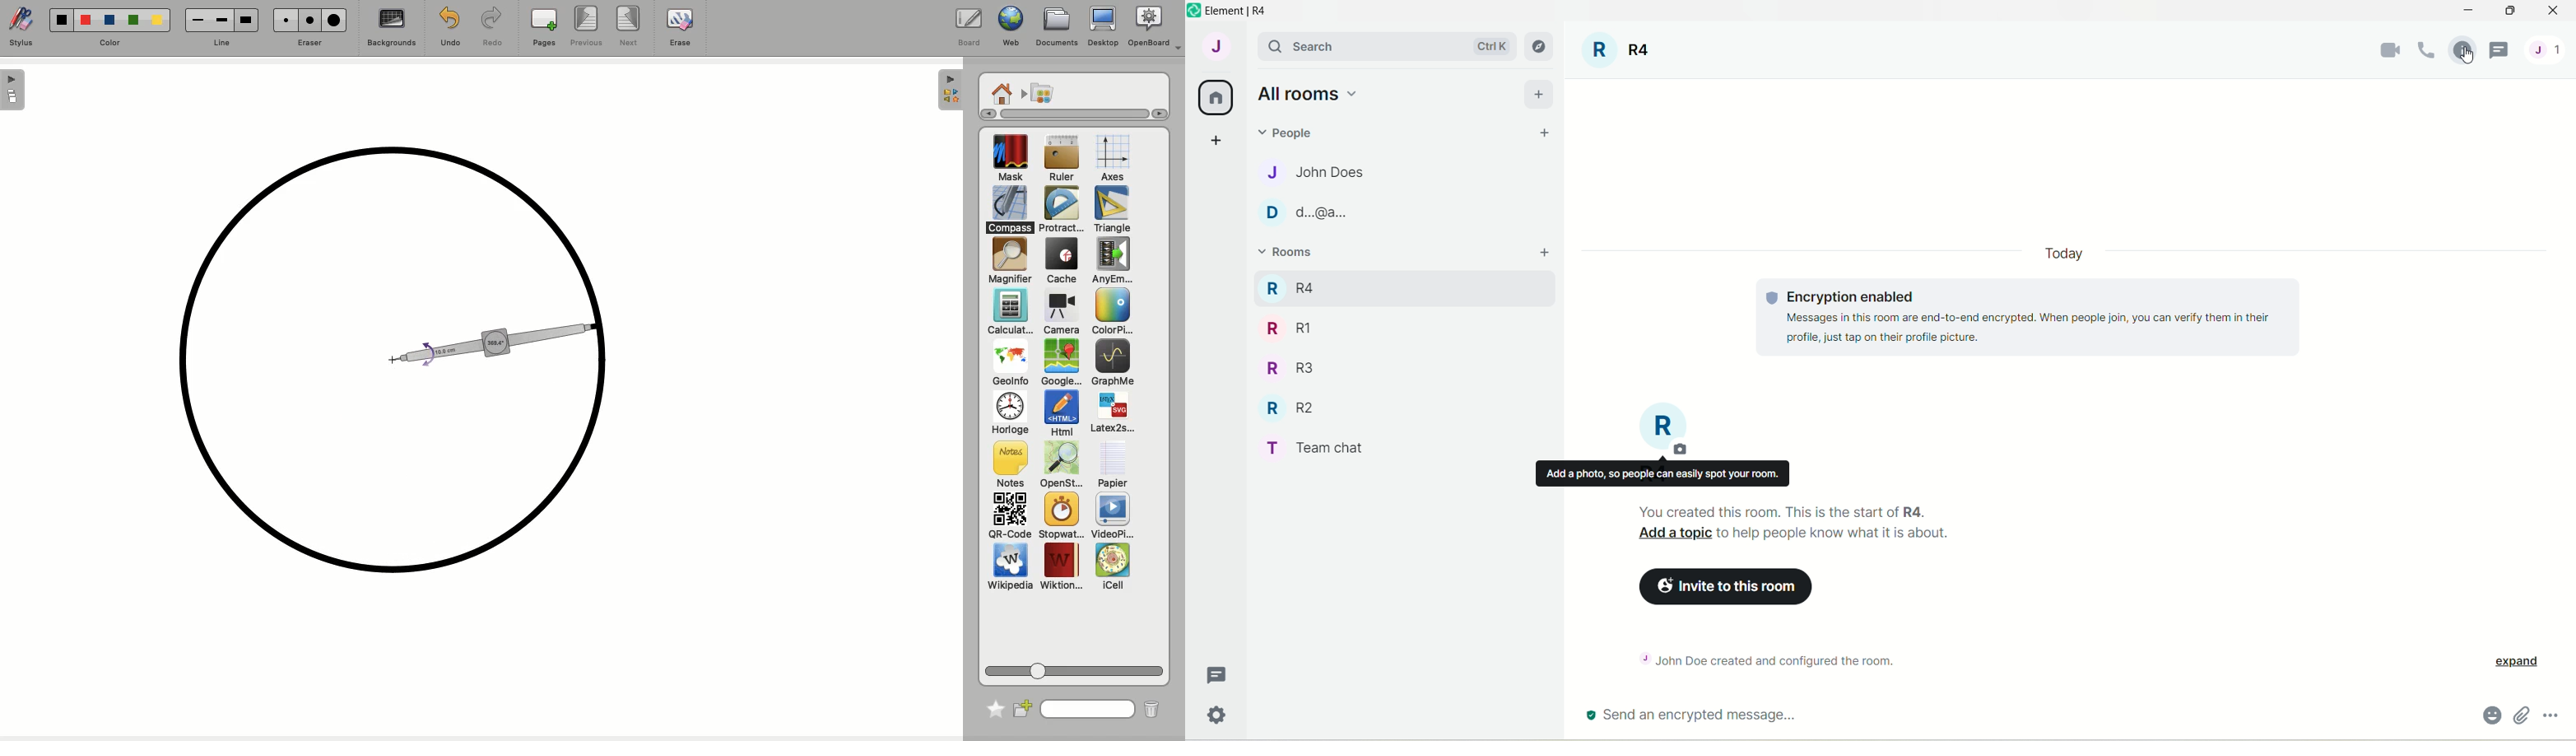 This screenshot has width=2576, height=756. I want to click on ~ John Doe created and configured the room., so click(1782, 658).